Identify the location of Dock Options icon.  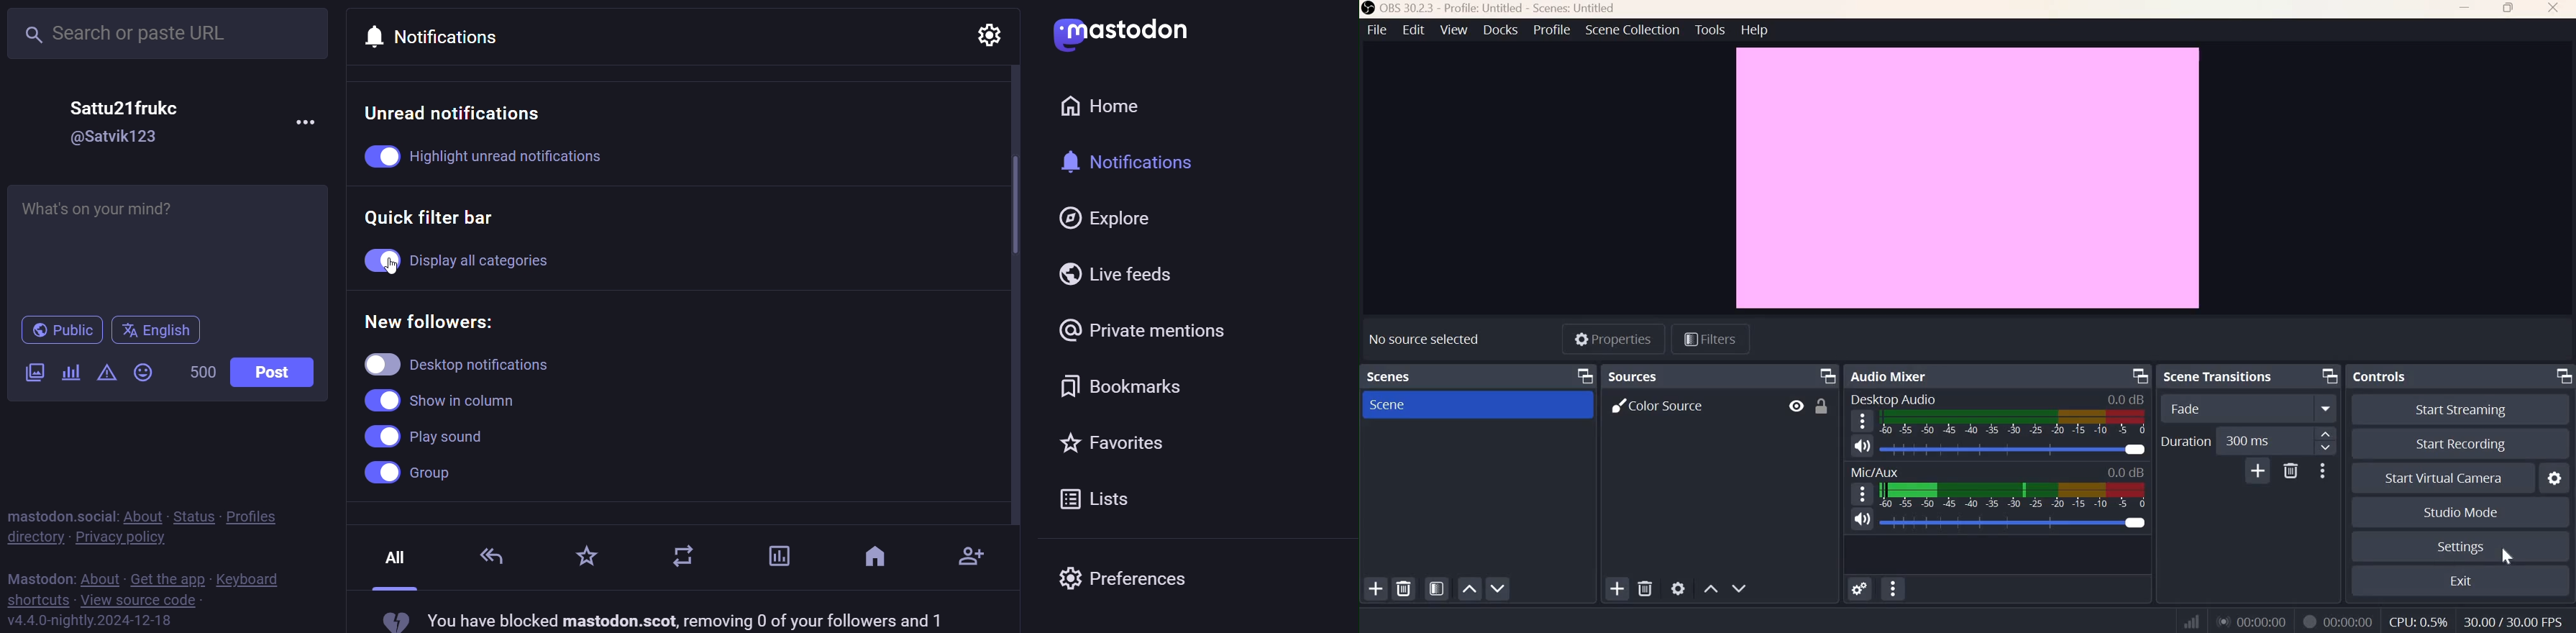
(1586, 375).